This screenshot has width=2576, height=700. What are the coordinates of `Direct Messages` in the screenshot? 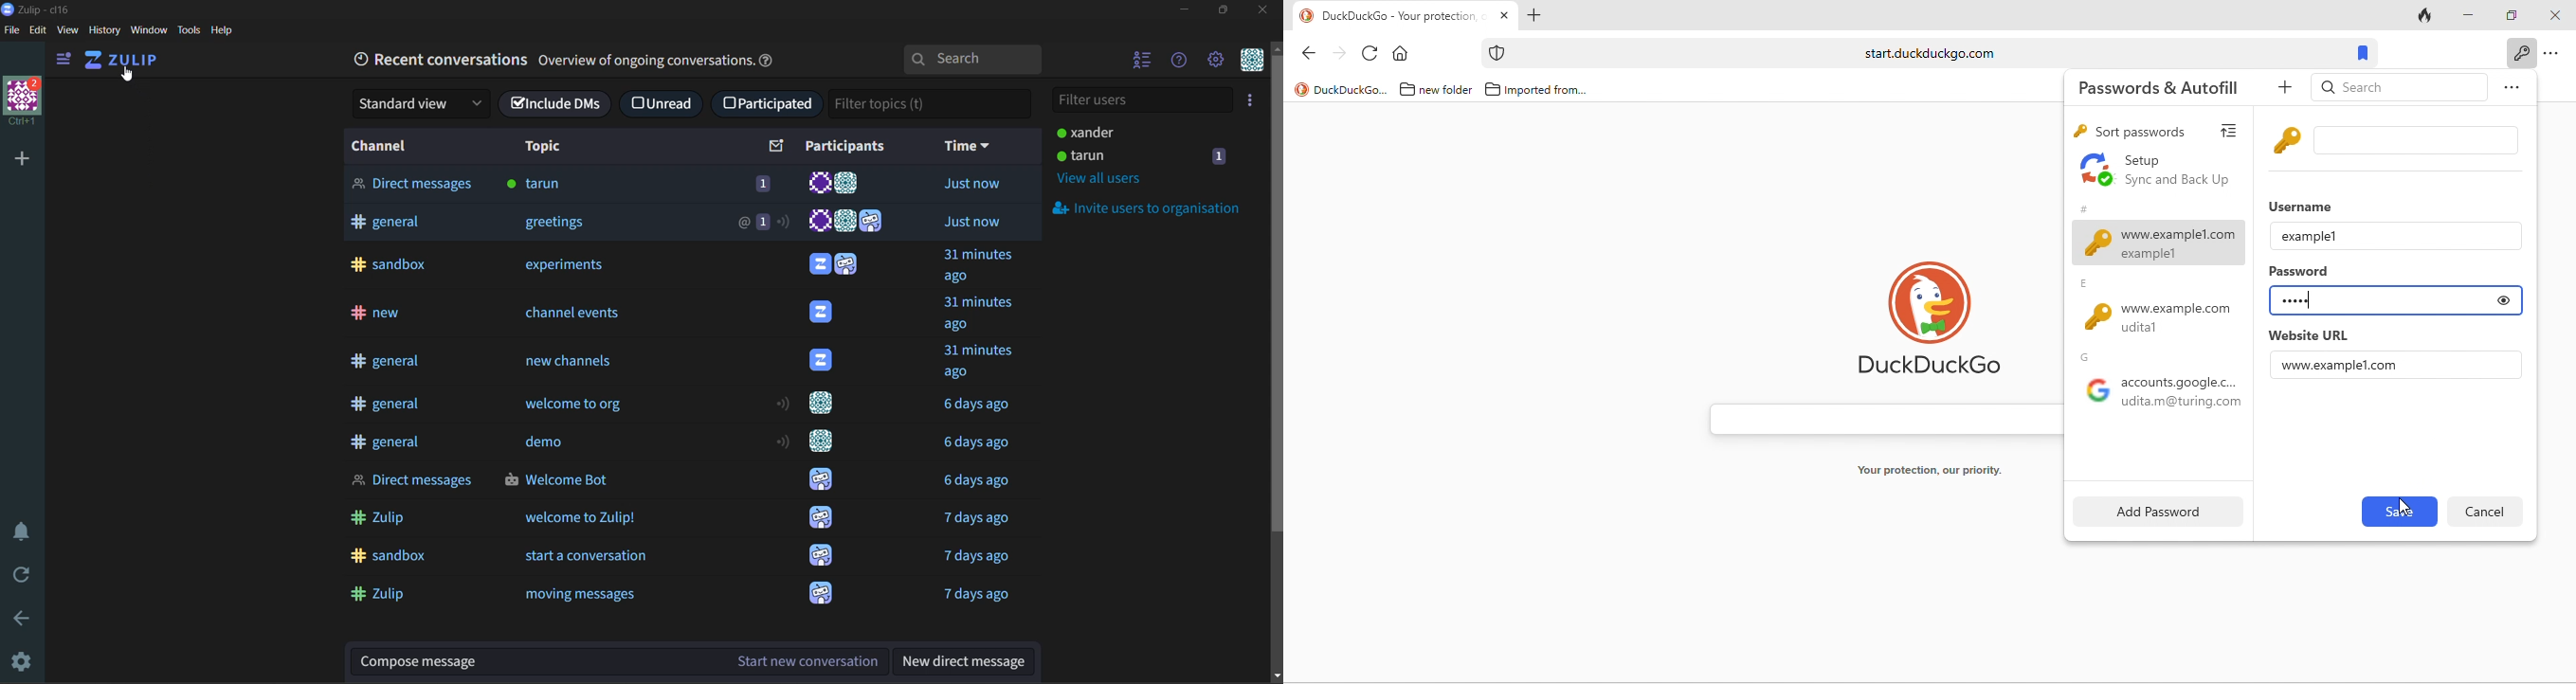 It's located at (409, 185).